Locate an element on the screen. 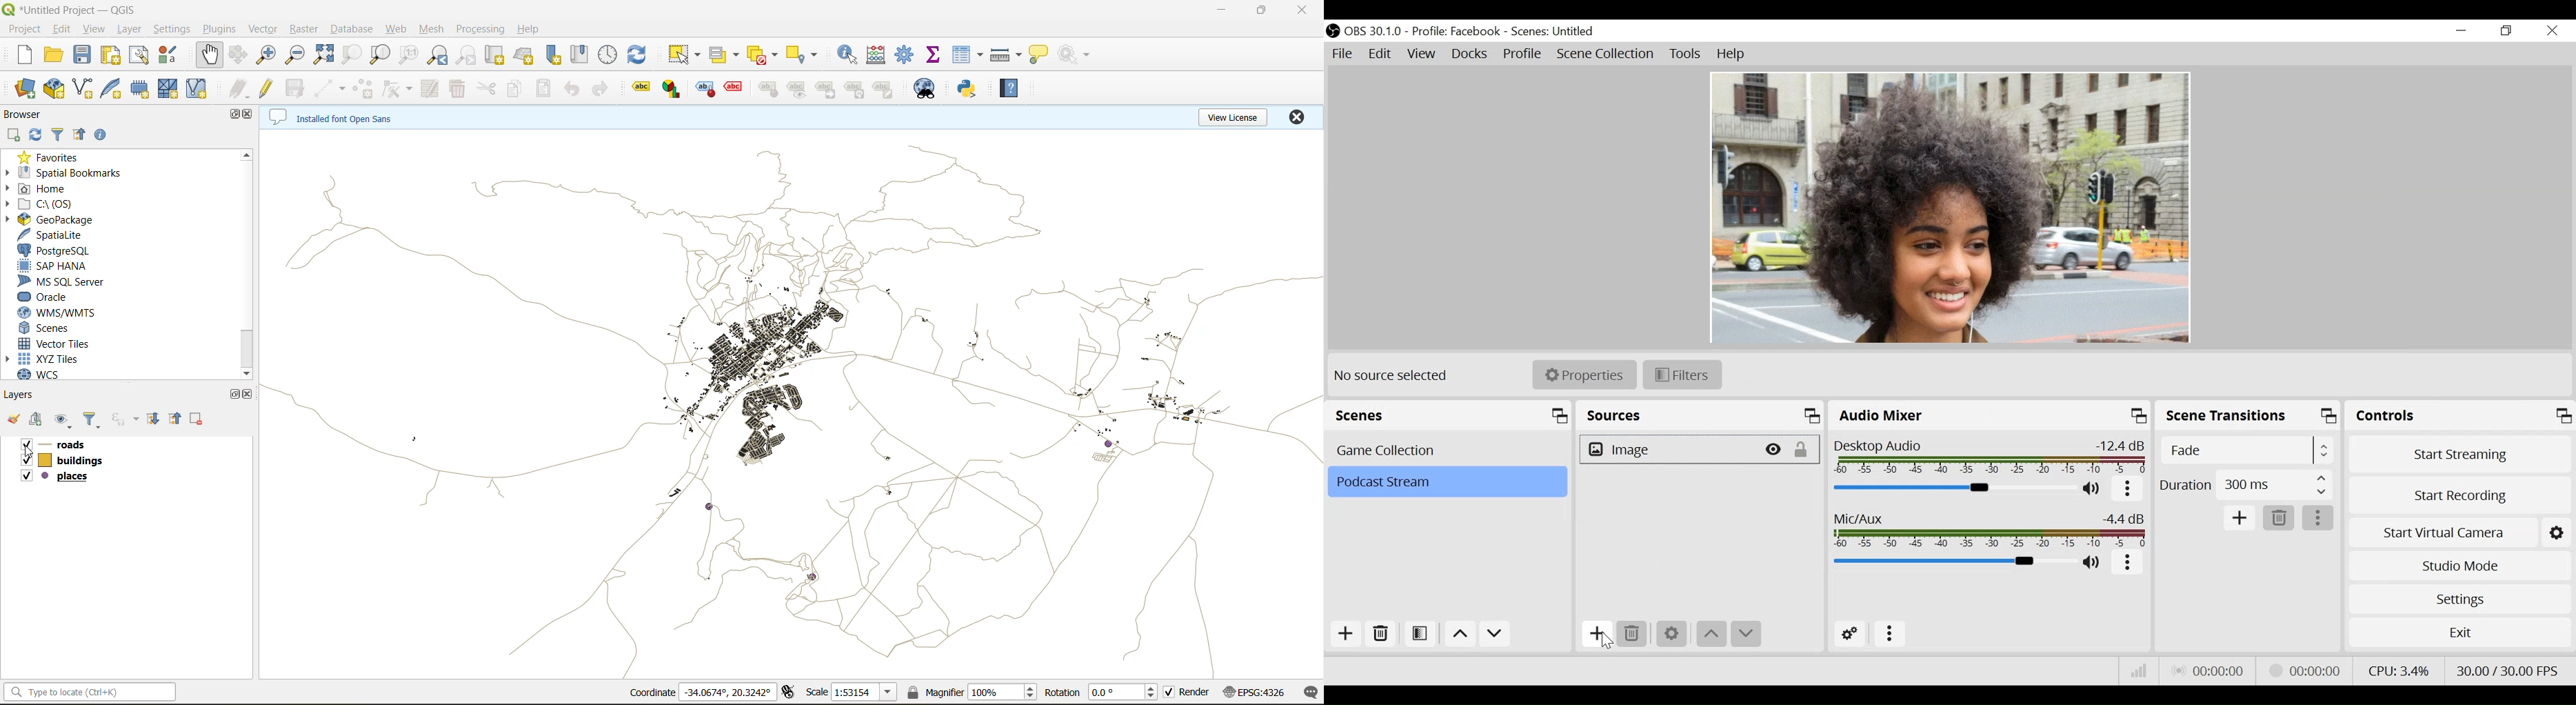  OBS Version is located at coordinates (1375, 31).